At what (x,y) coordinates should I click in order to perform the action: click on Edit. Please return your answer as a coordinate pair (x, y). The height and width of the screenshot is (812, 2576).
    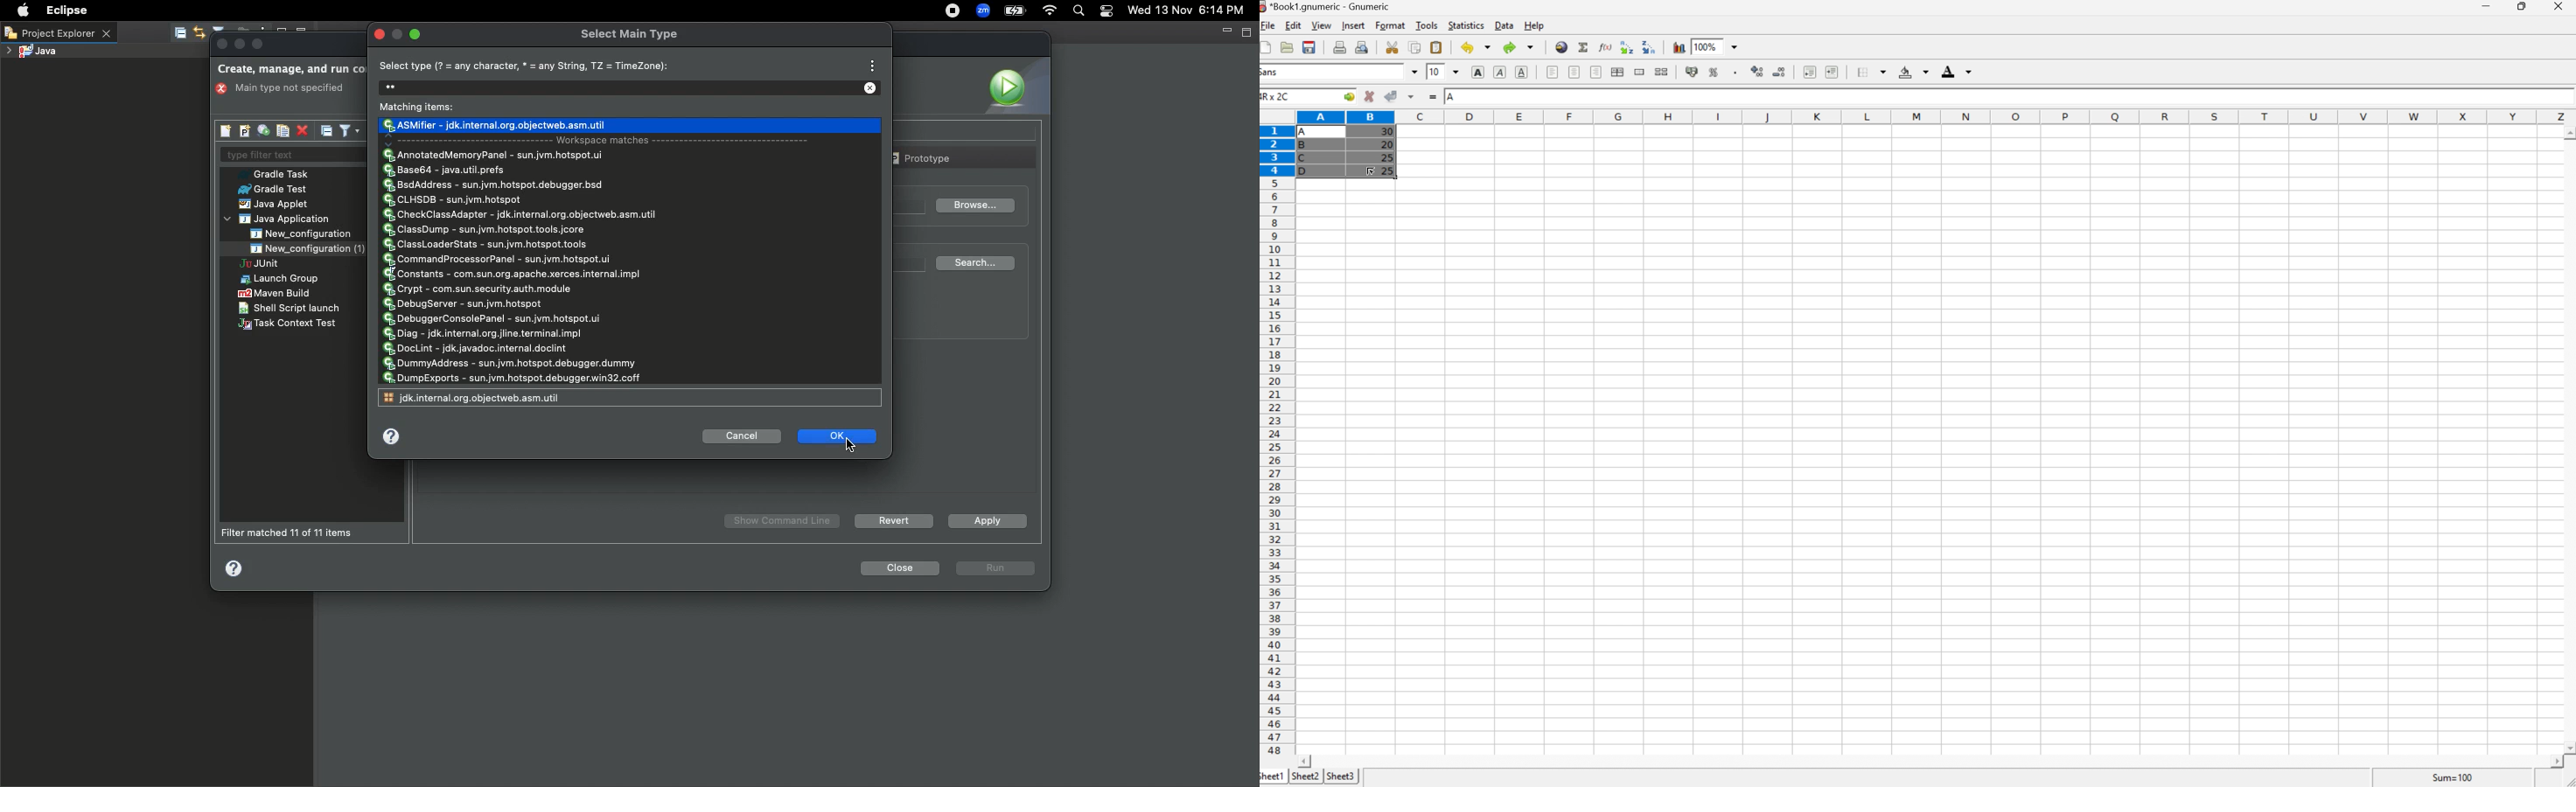
    Looking at the image, I should click on (1293, 25).